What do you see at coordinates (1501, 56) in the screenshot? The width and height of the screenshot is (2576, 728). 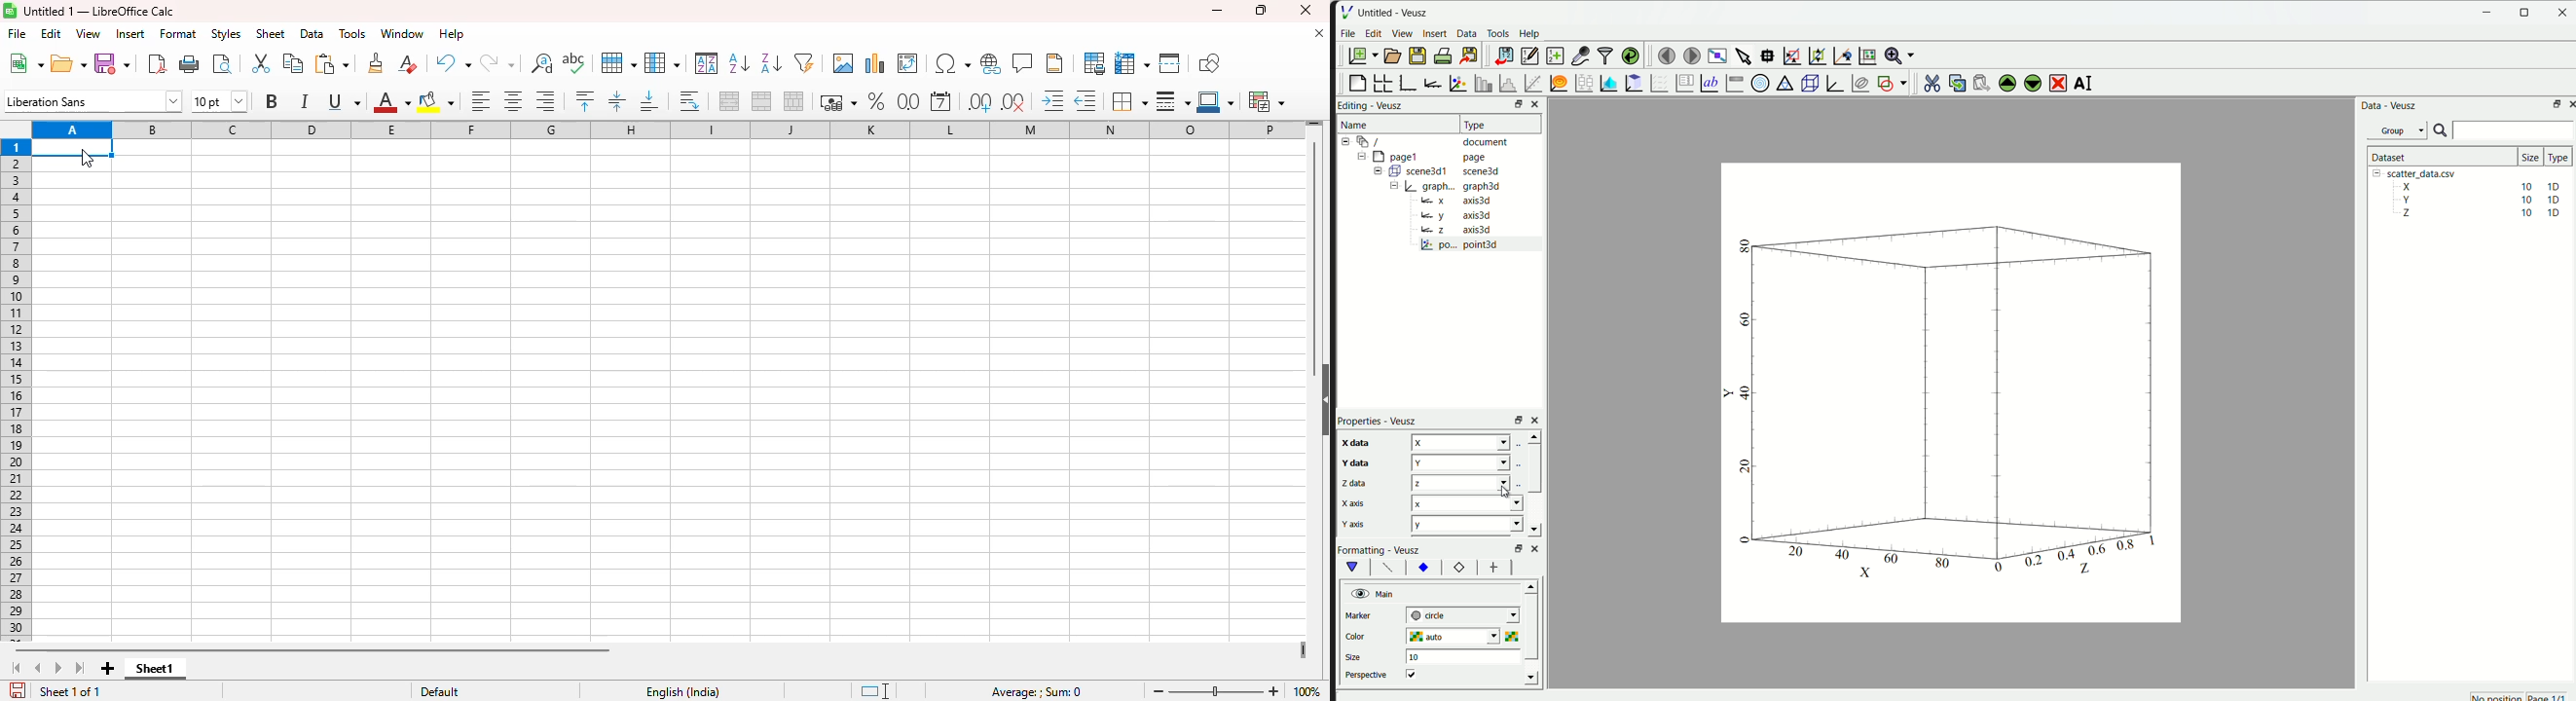 I see `import data` at bounding box center [1501, 56].